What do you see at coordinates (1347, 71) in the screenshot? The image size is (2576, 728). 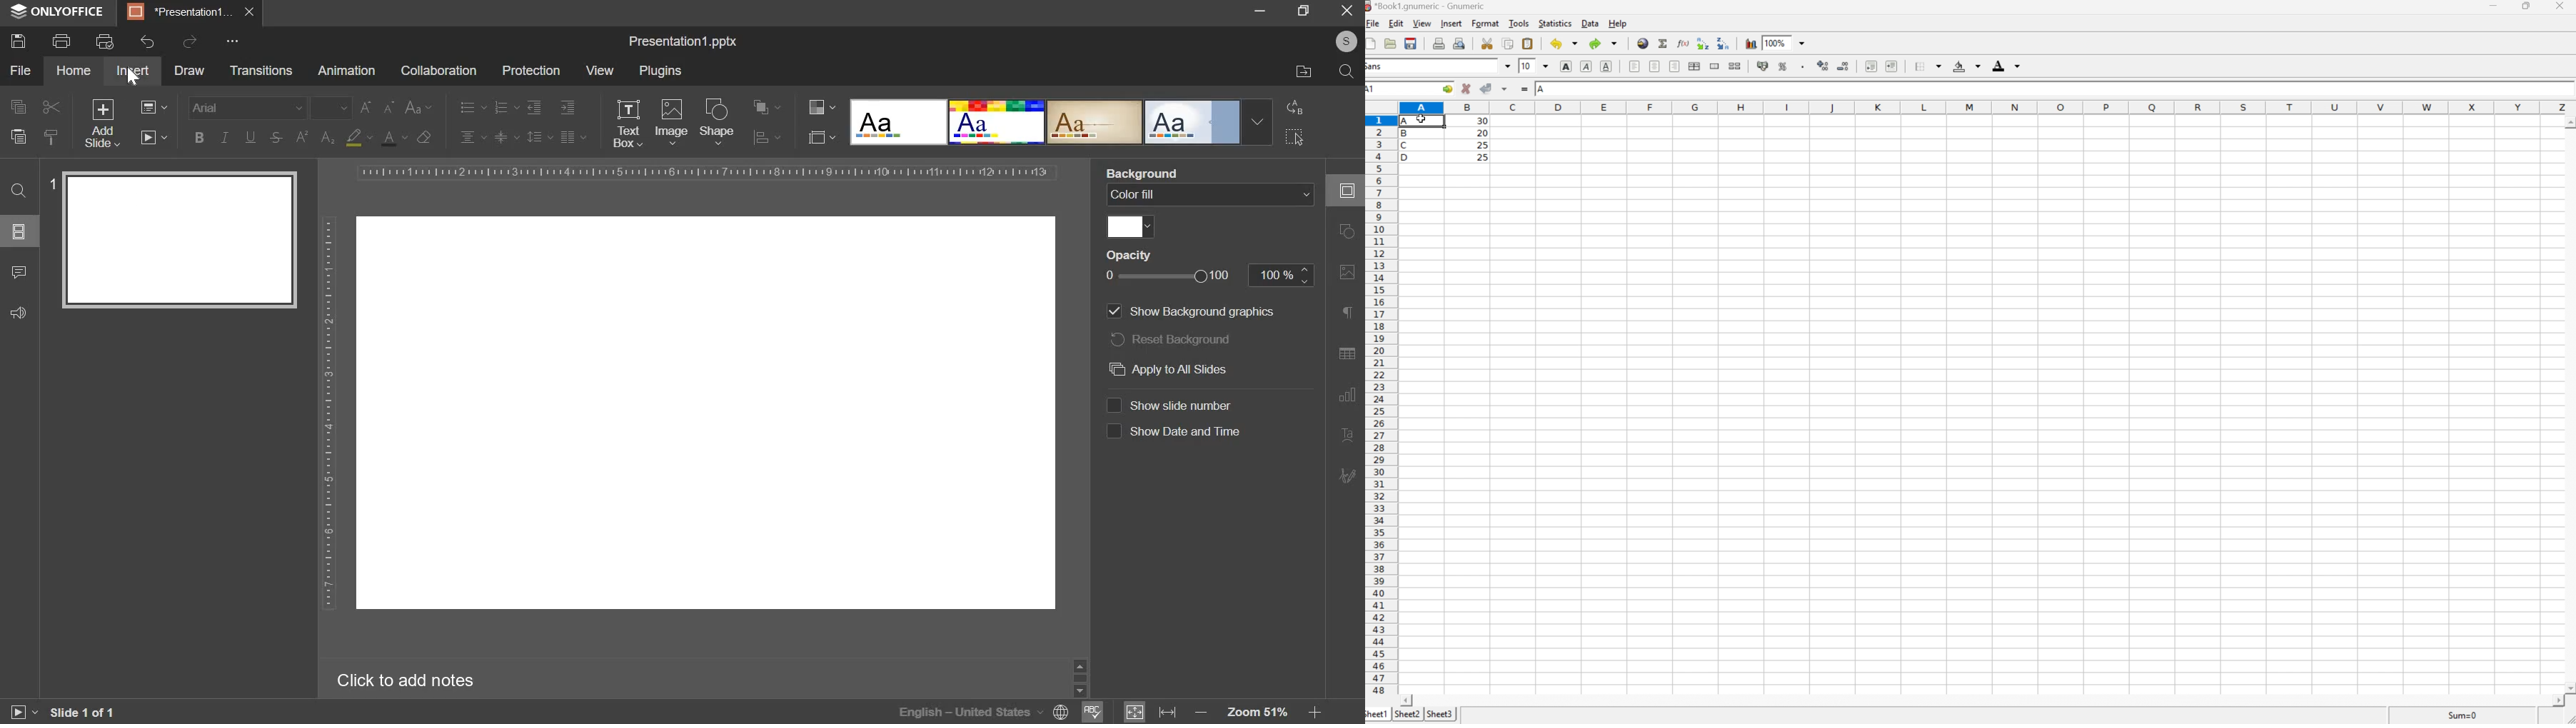 I see `search` at bounding box center [1347, 71].